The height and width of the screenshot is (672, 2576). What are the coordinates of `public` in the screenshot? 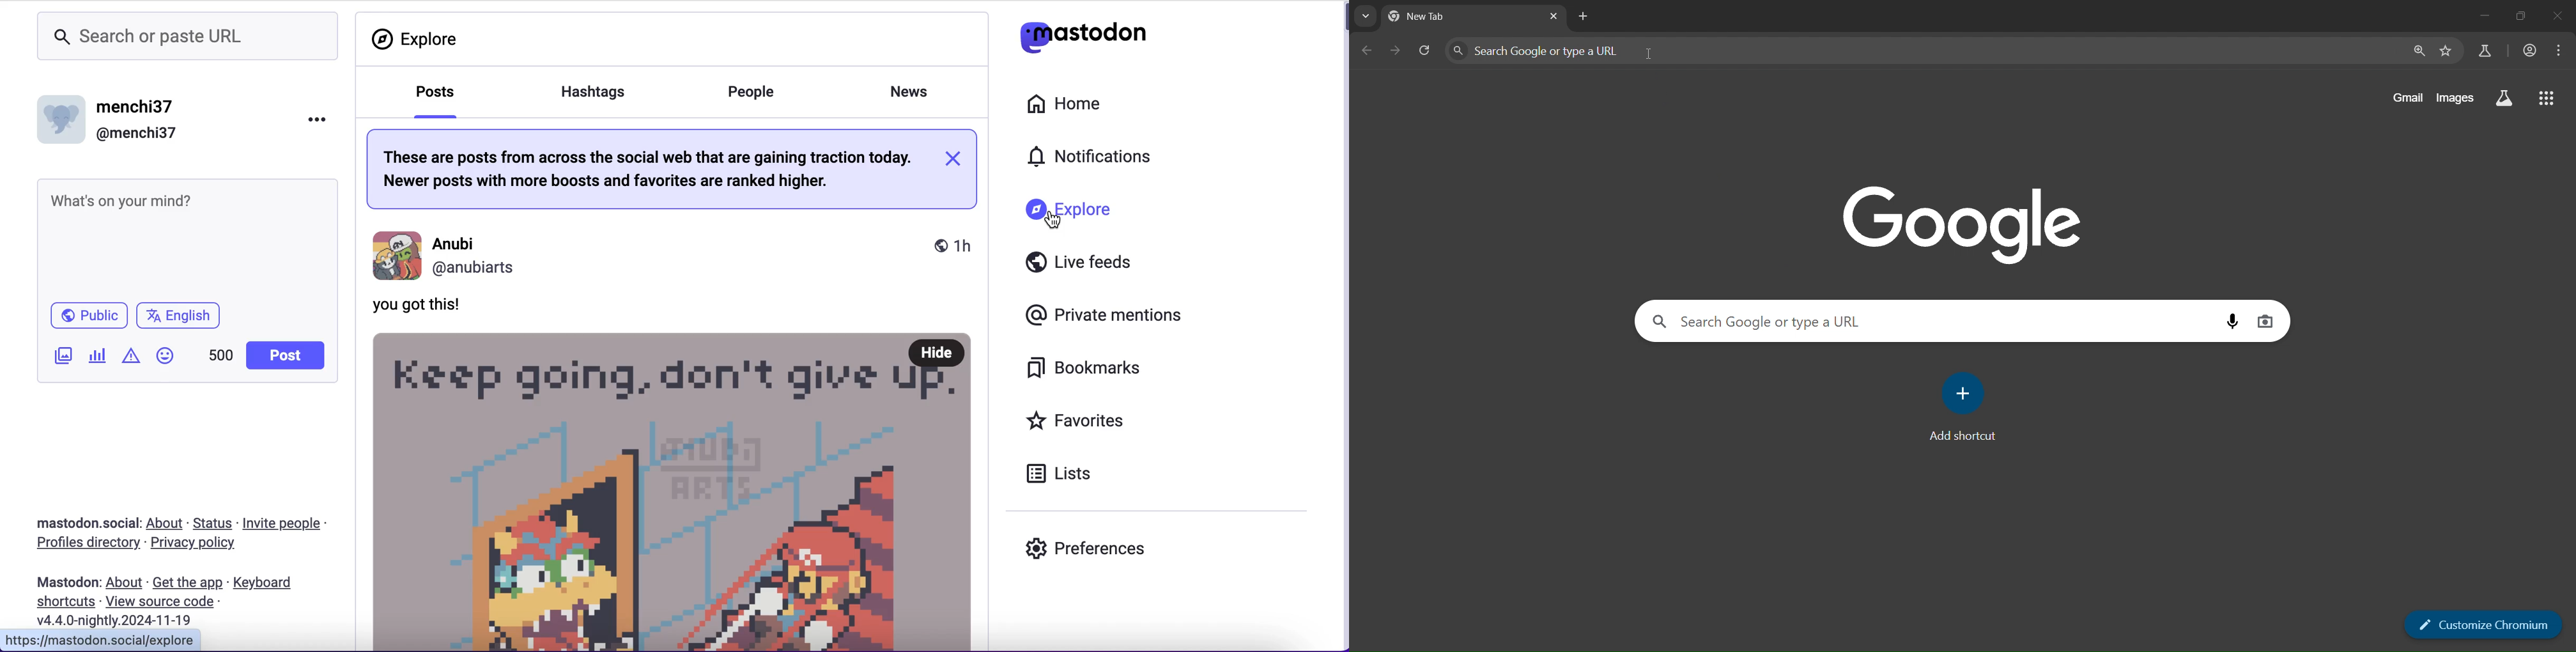 It's located at (88, 314).